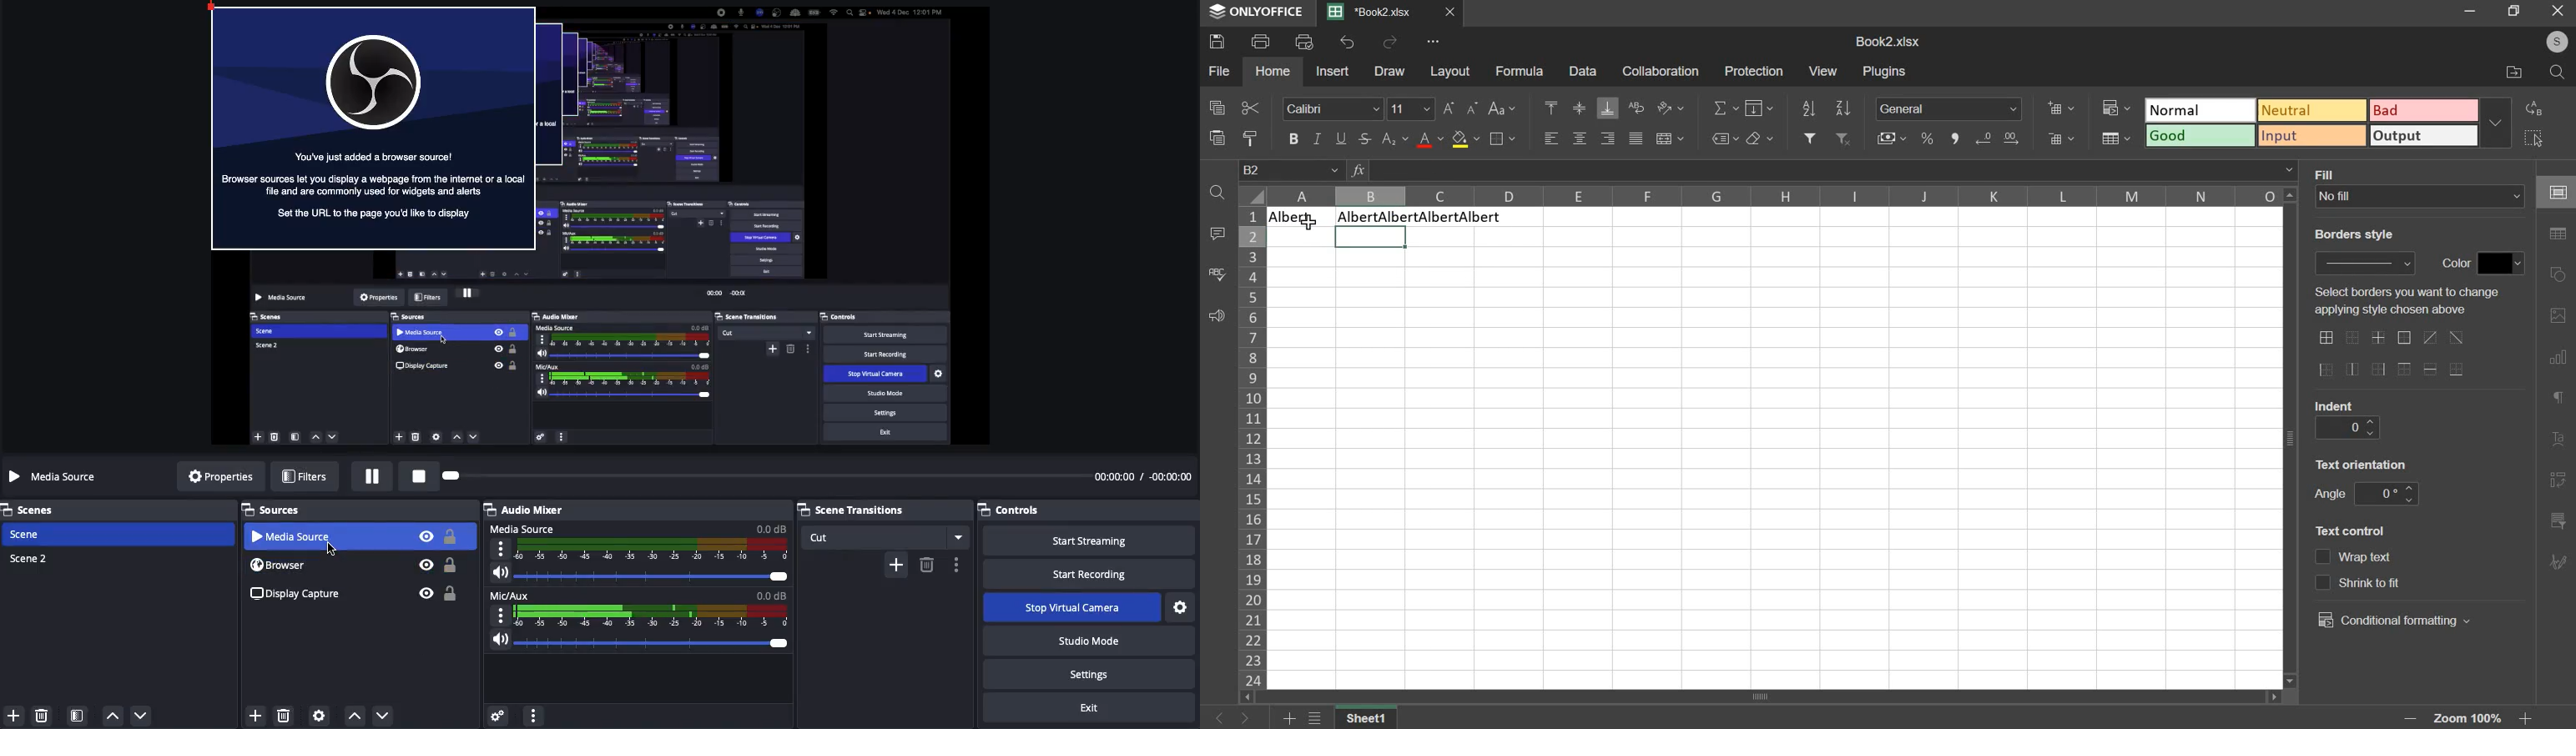 The width and height of the screenshot is (2576, 756). I want to click on file menu, so click(1316, 718).